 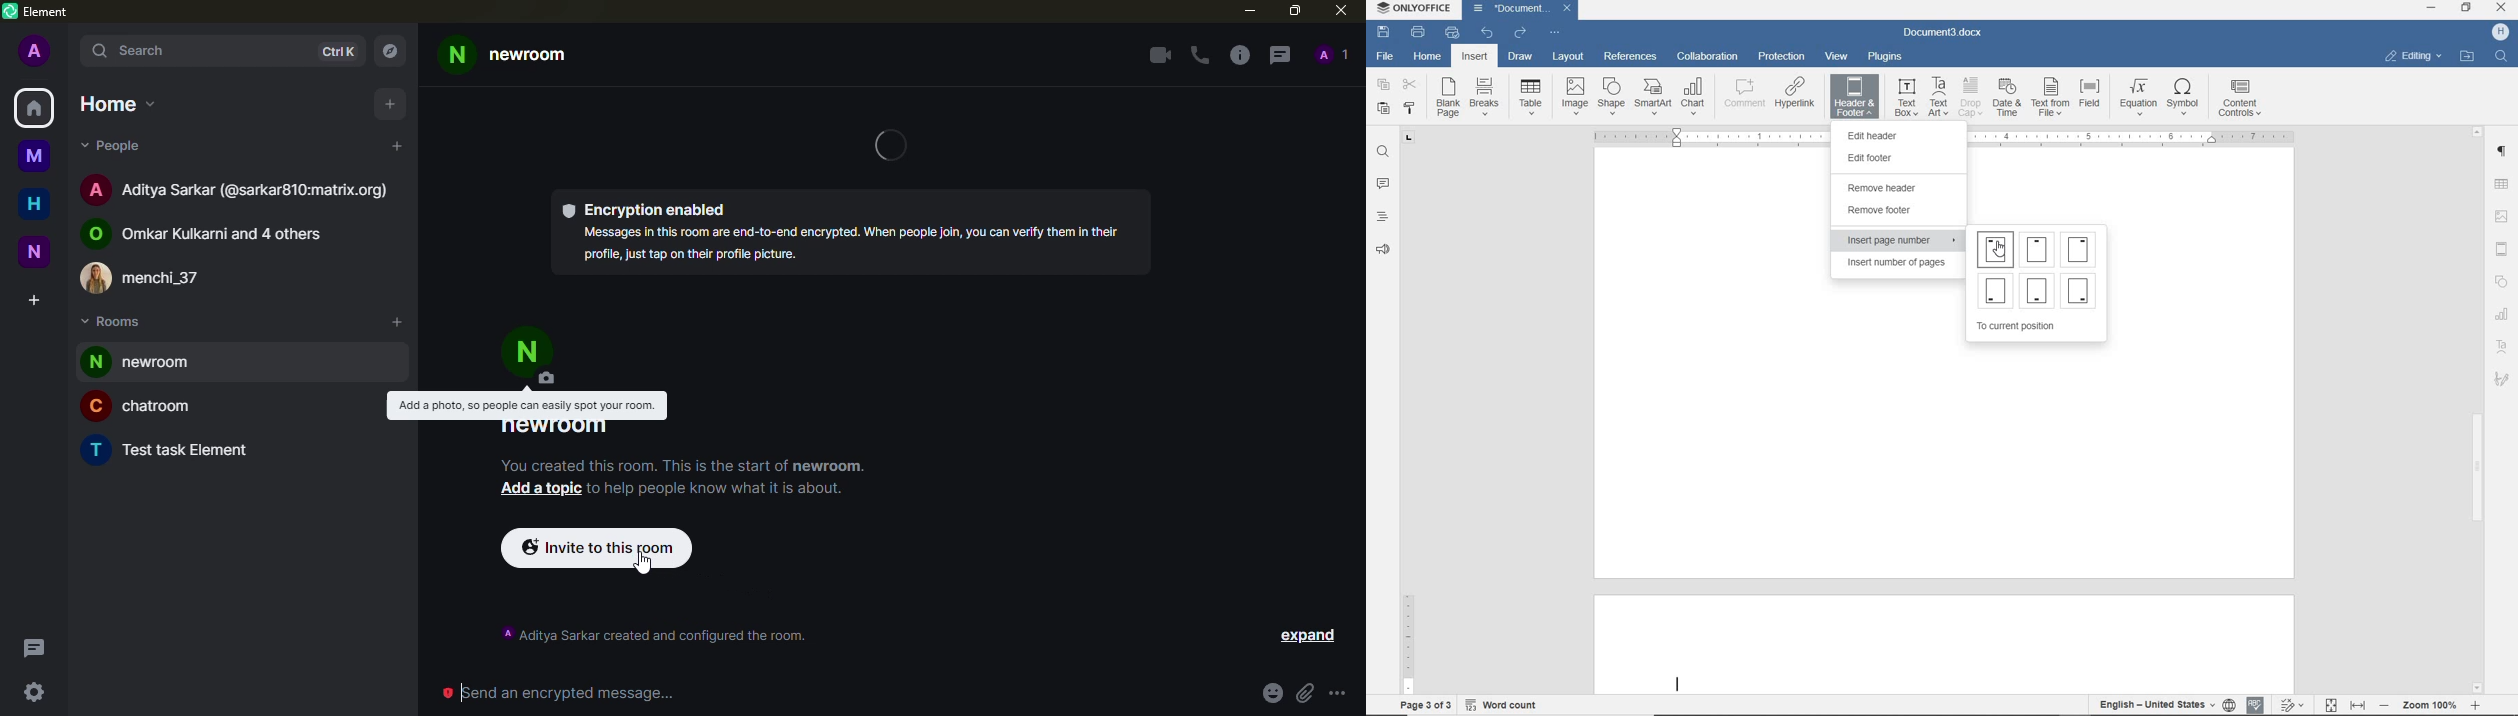 I want to click on Messages in this room are end-to-end encrypted. When people join, you can verify them in their
profil, just tap on thelr profile picture., so click(x=854, y=248).